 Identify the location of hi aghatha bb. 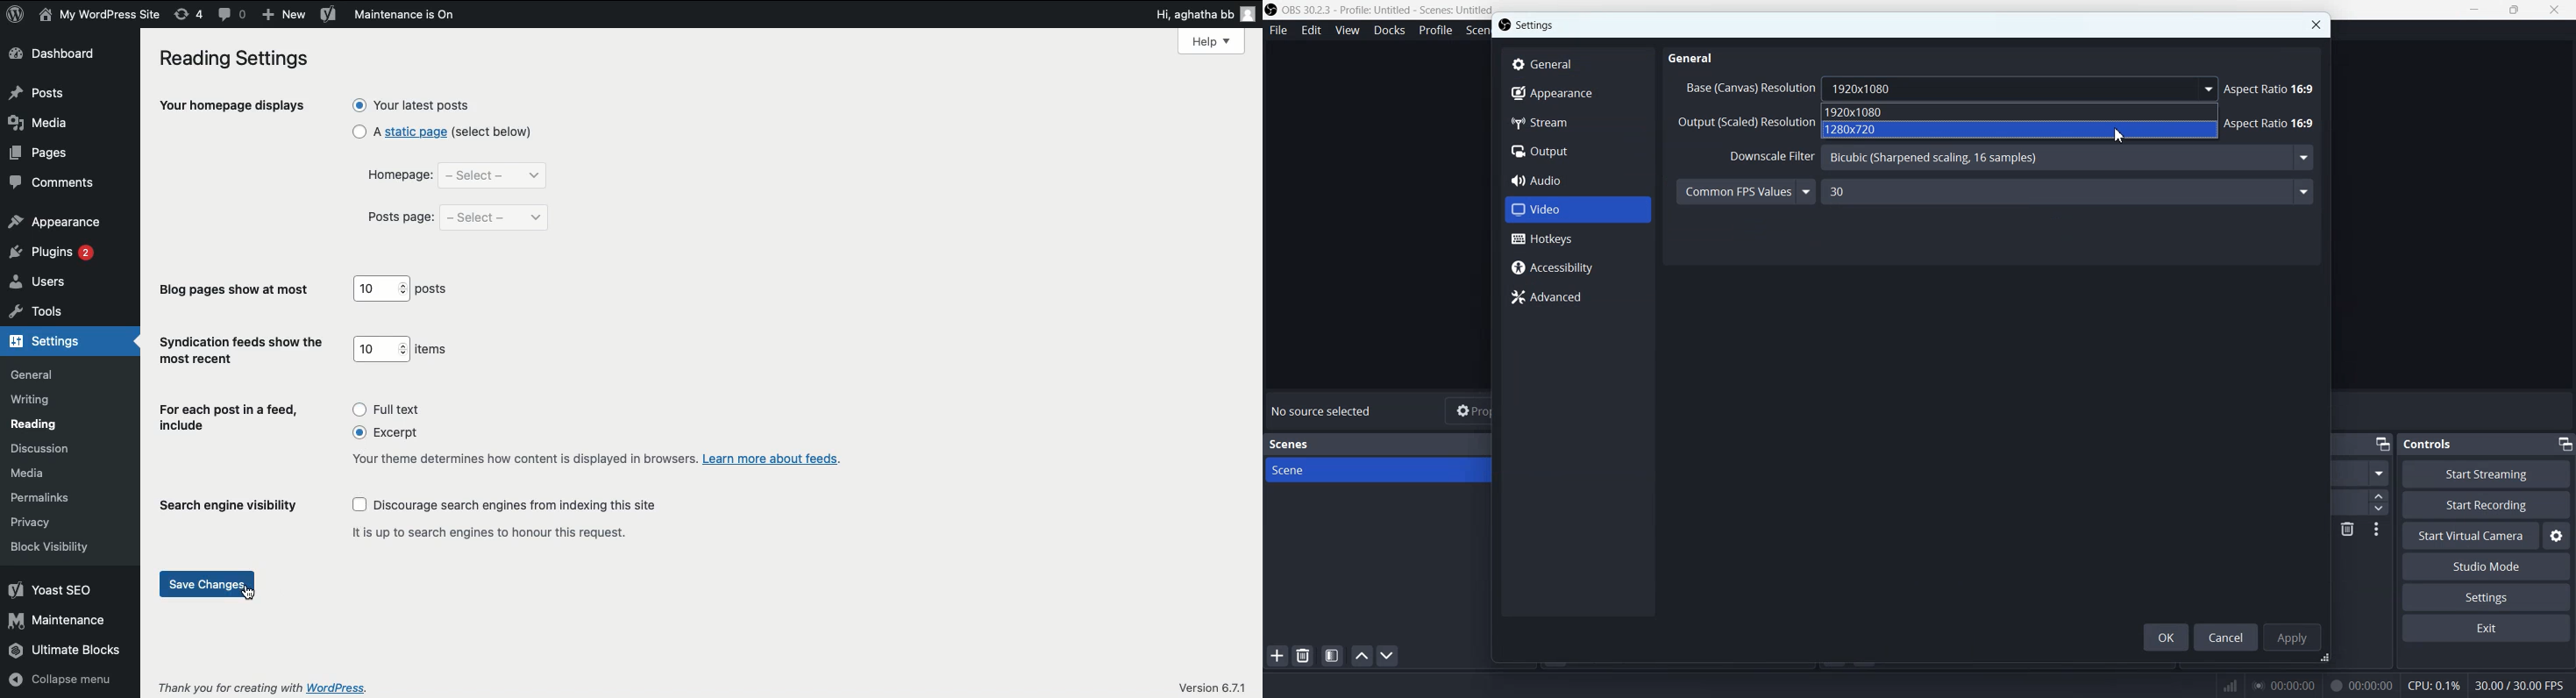
(1206, 14).